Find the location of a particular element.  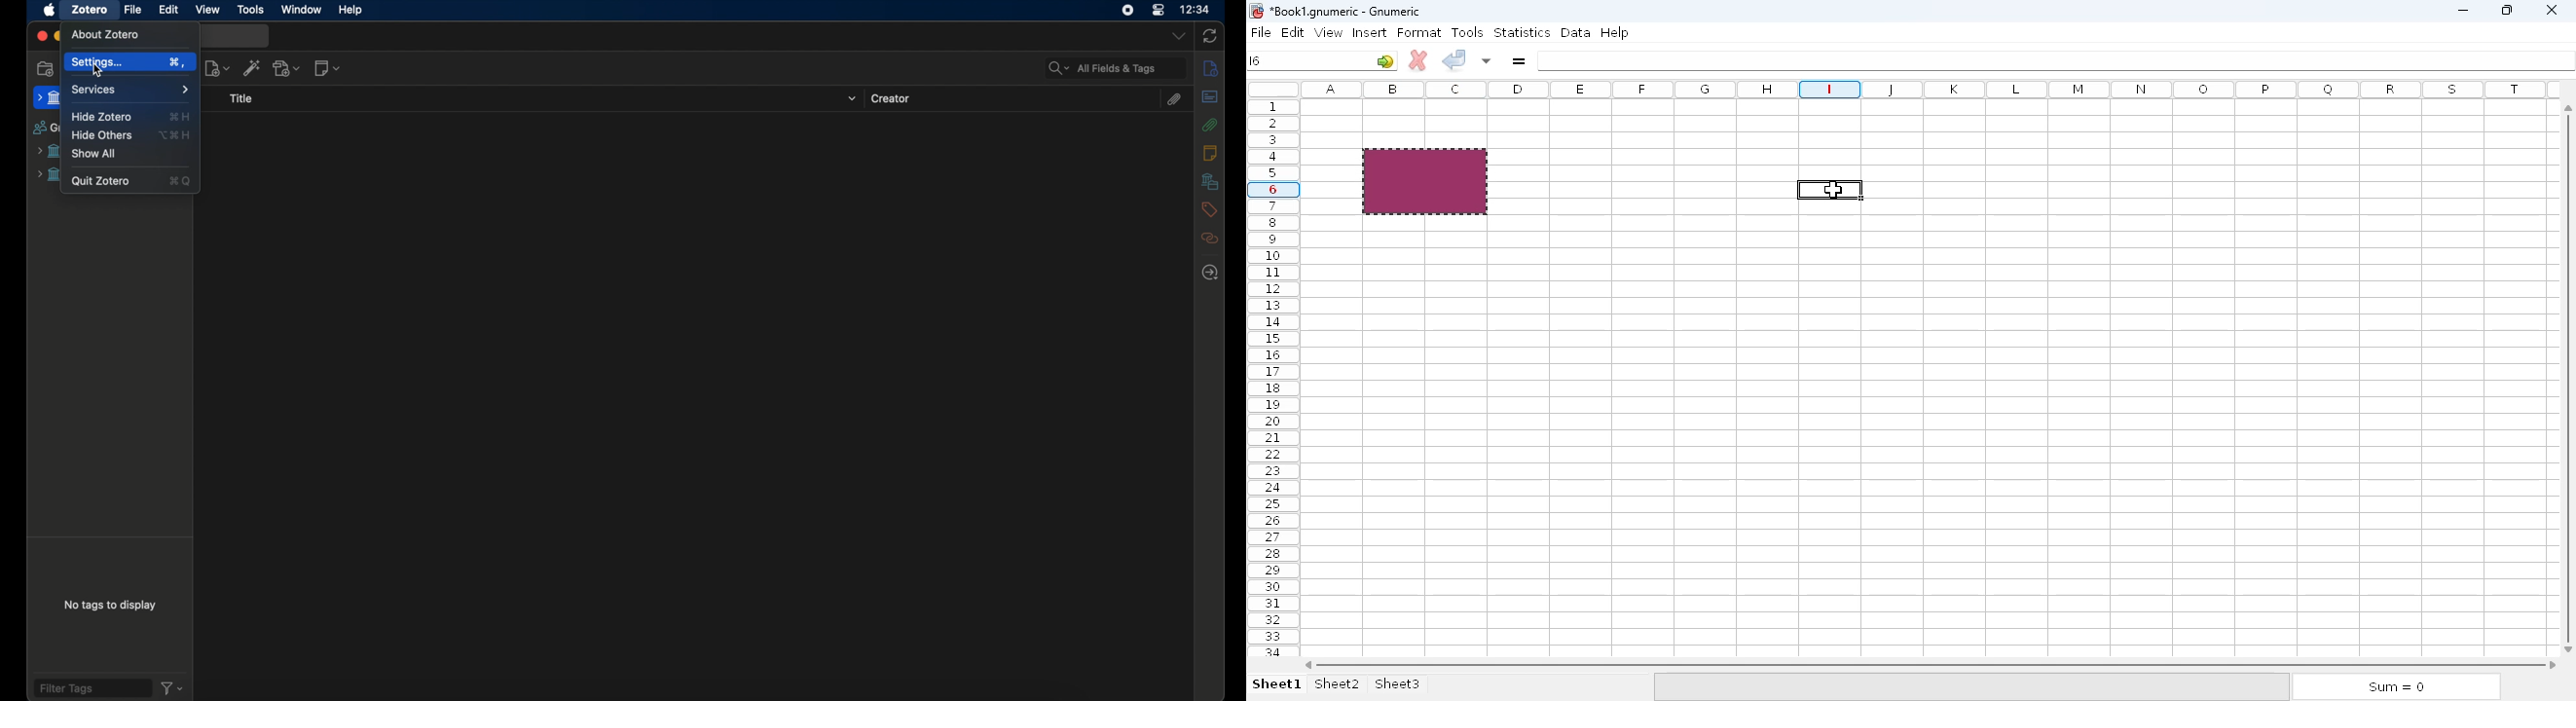

accept change is located at coordinates (1455, 59).